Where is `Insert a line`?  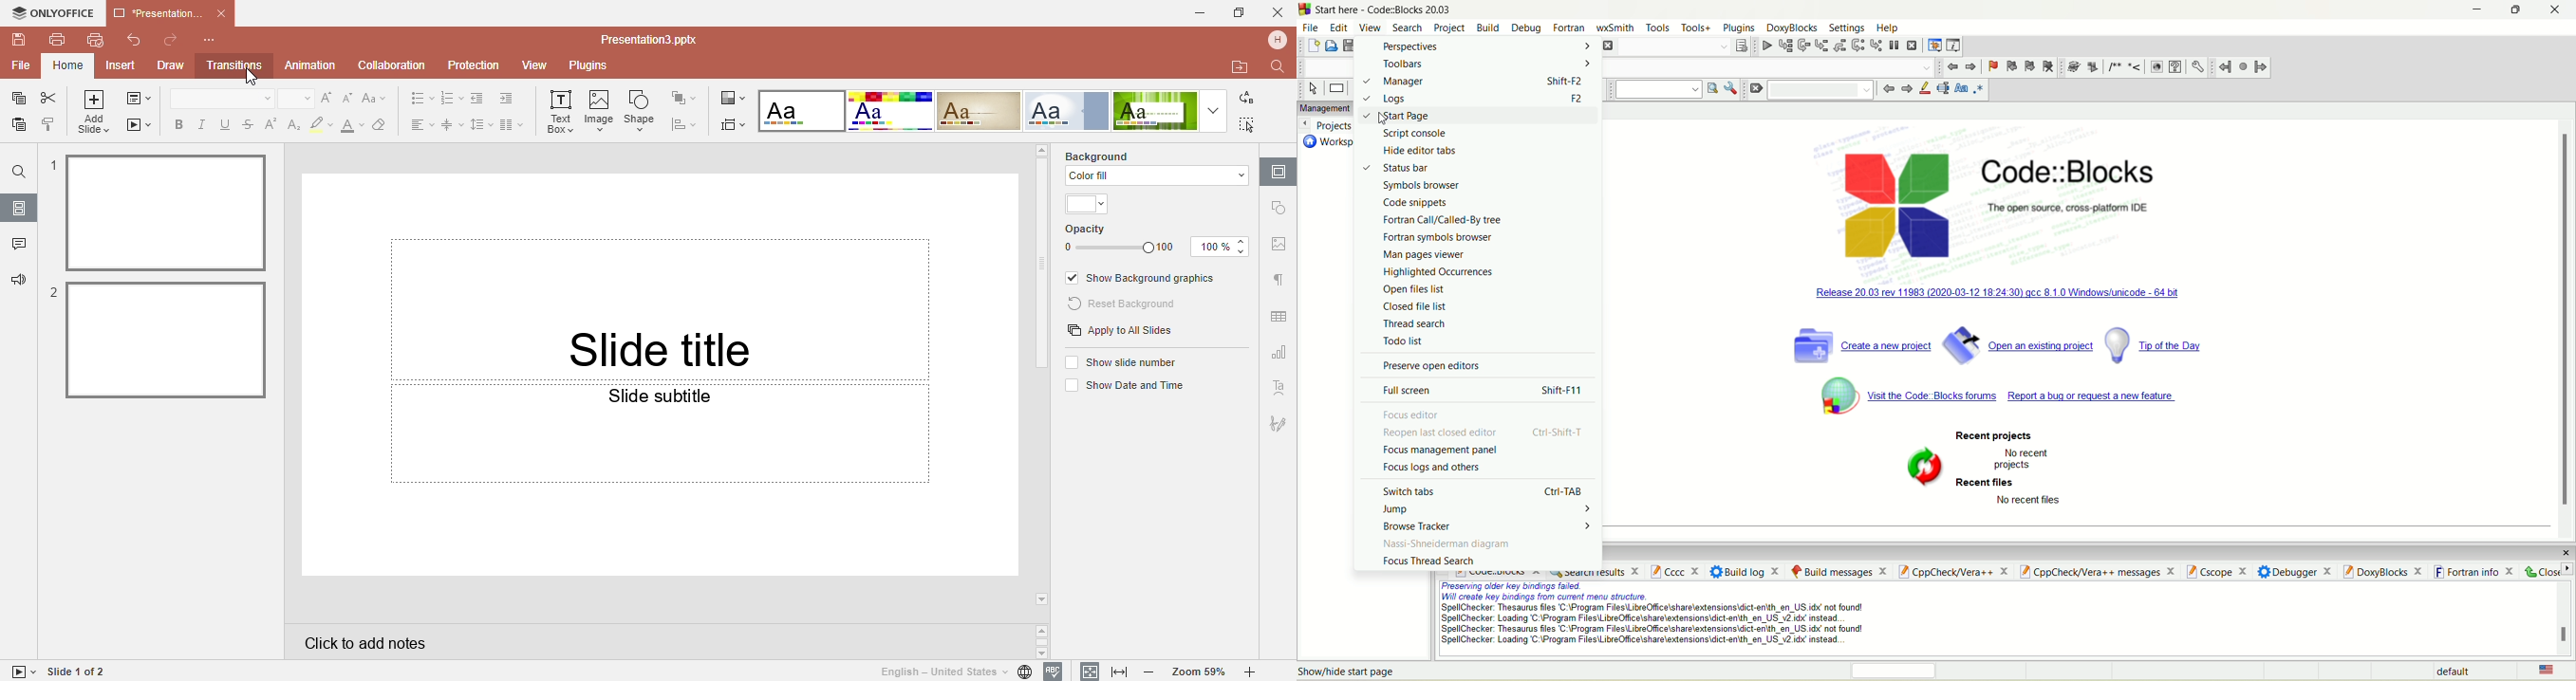 Insert a line is located at coordinates (2135, 67).